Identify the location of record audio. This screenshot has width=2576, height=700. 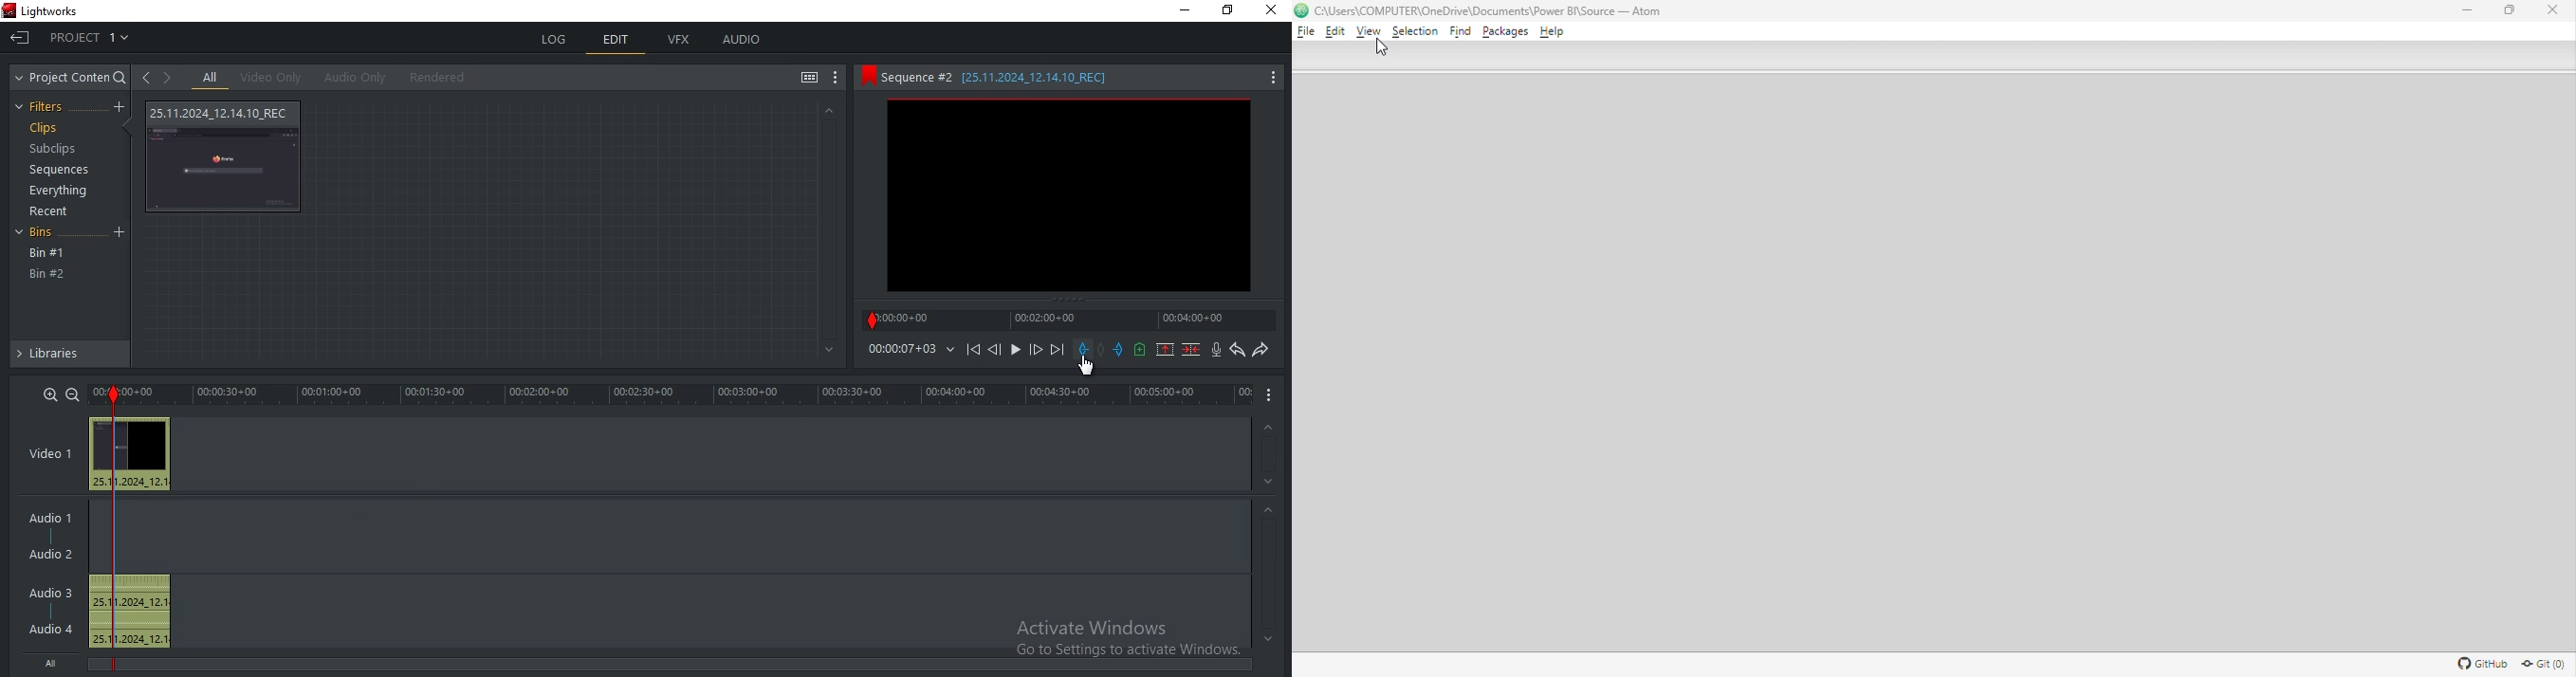
(1216, 350).